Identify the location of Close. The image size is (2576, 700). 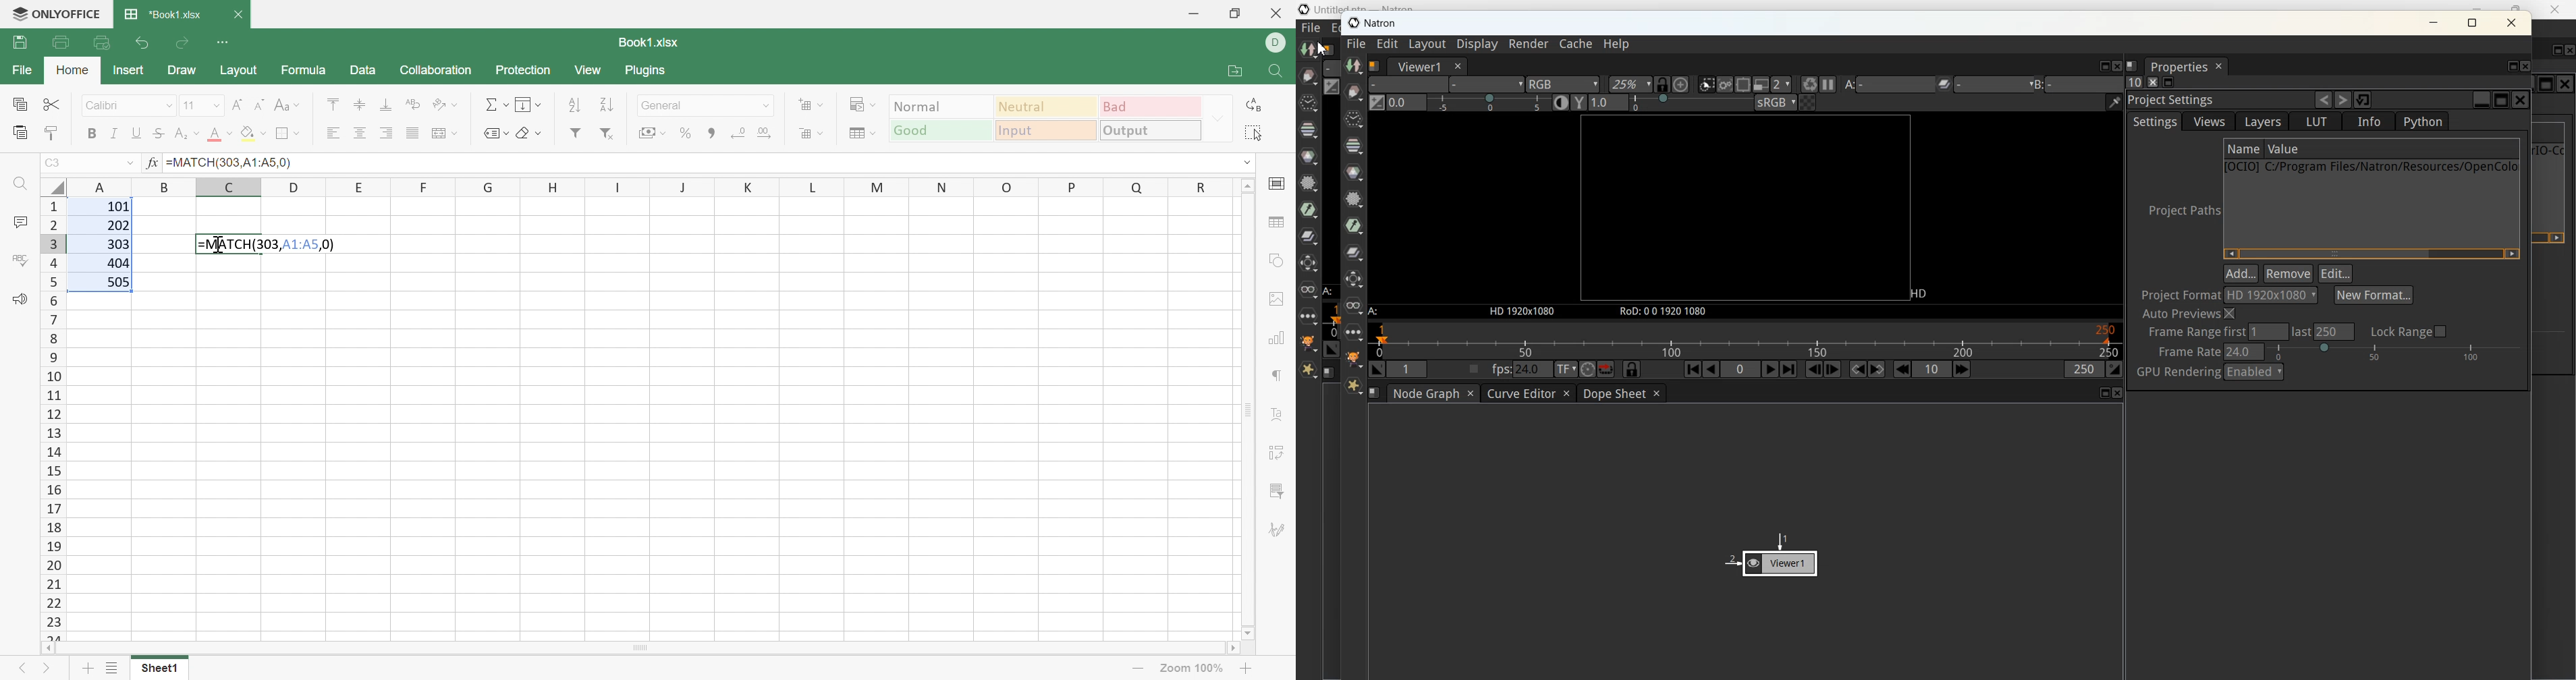
(242, 13).